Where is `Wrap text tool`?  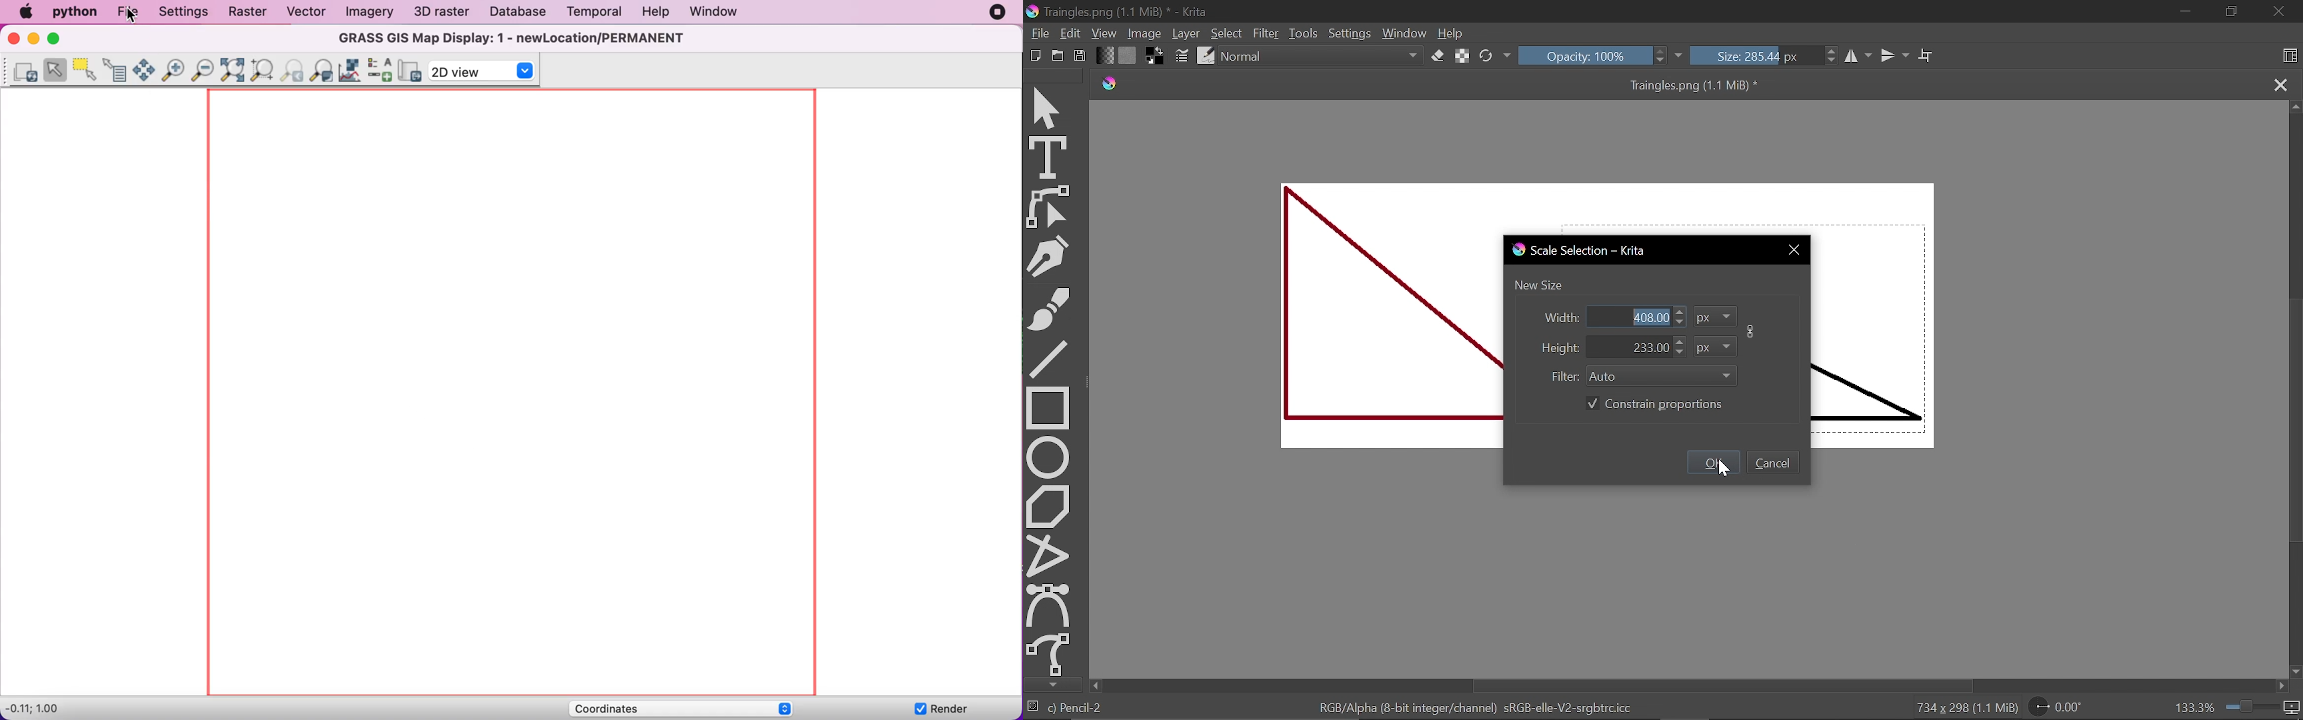 Wrap text tool is located at coordinates (1925, 55).